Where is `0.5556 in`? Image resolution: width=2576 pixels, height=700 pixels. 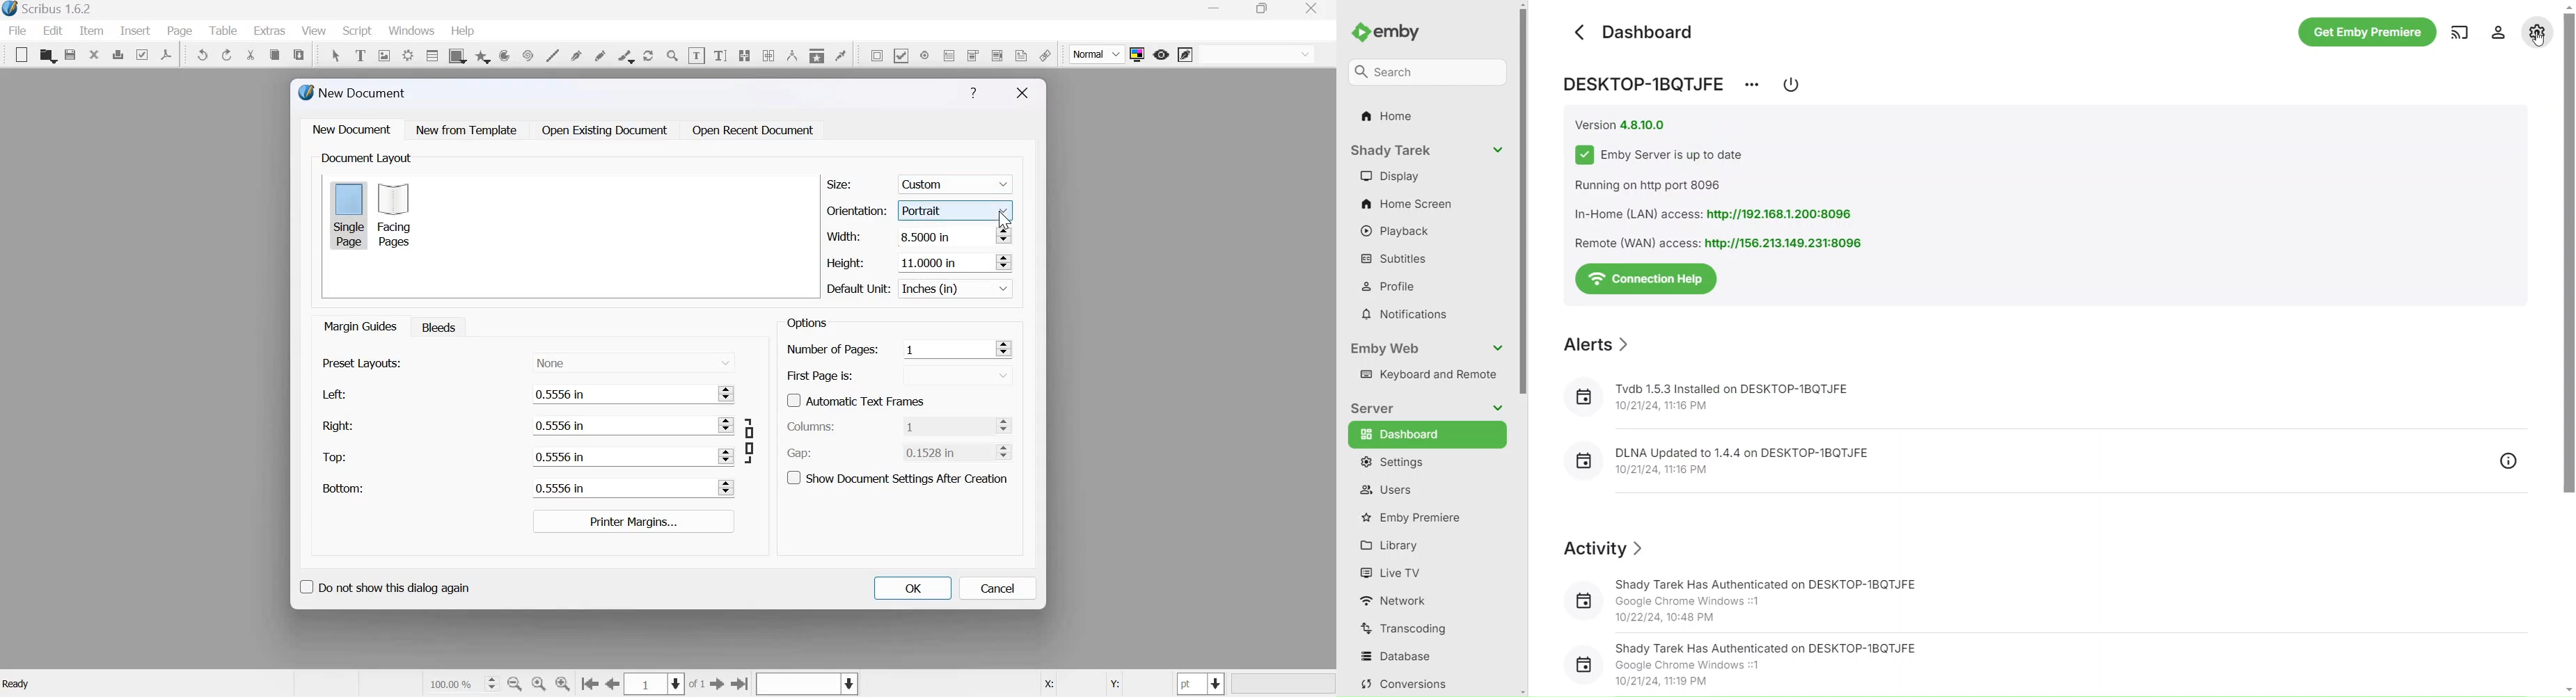 0.5556 in is located at coordinates (616, 426).